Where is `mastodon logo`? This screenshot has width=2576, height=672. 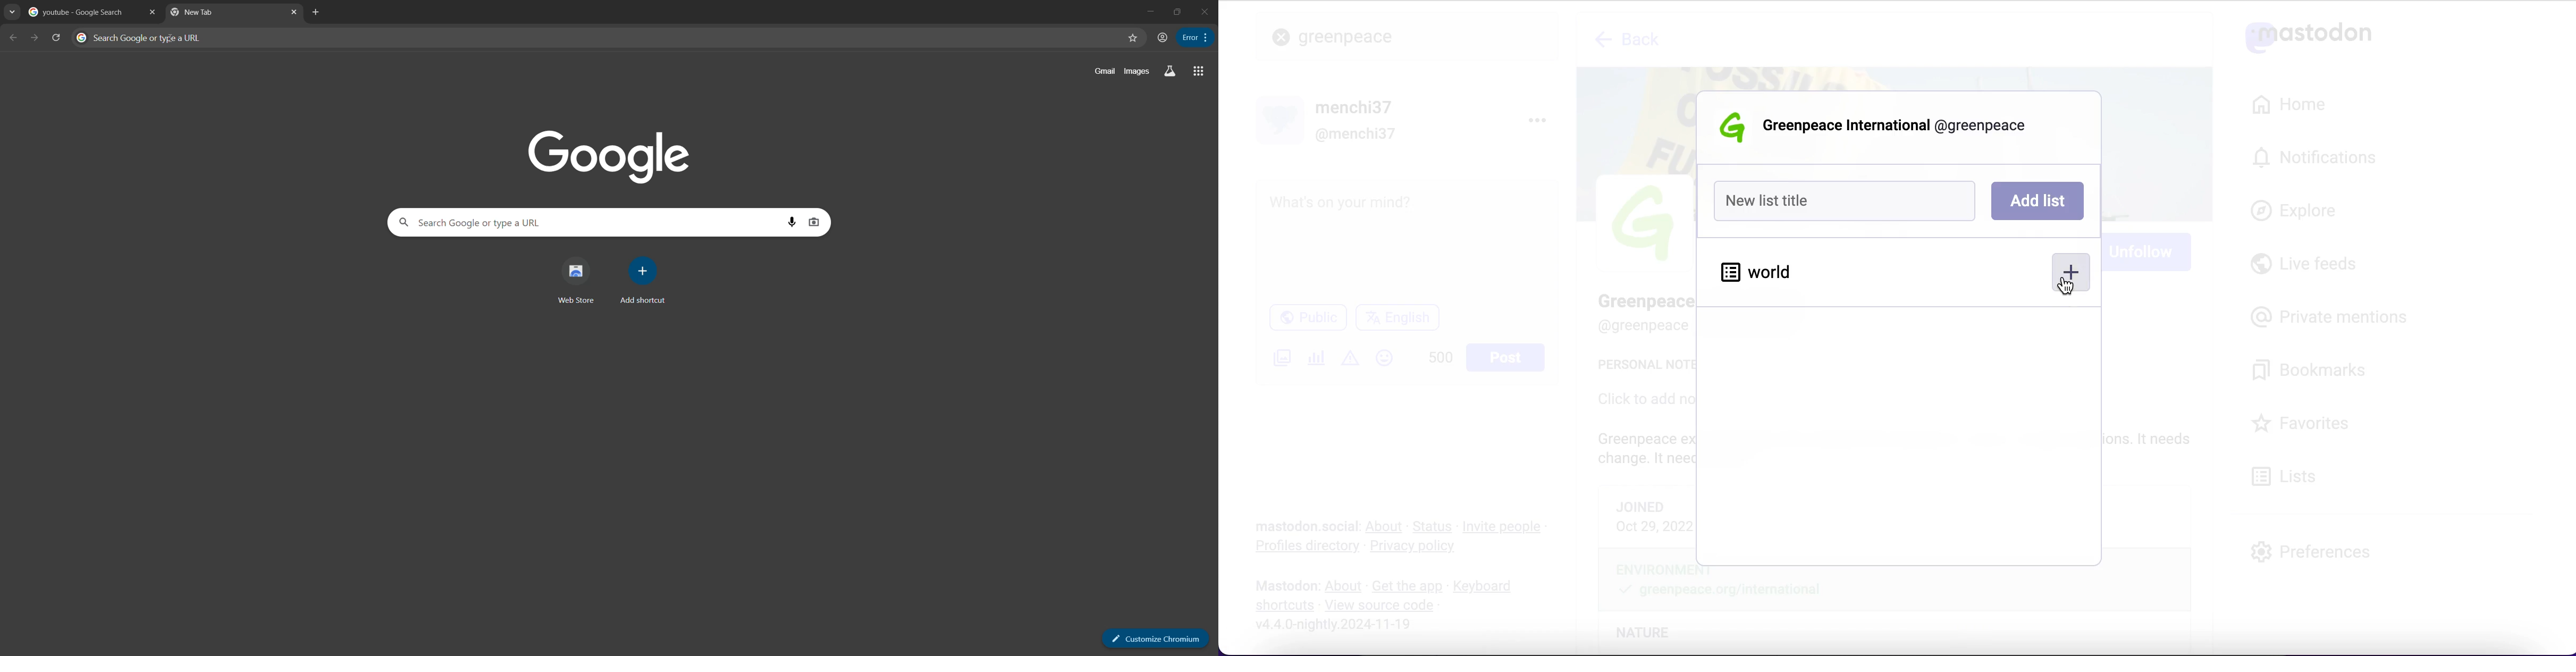
mastodon logo is located at coordinates (2308, 35).